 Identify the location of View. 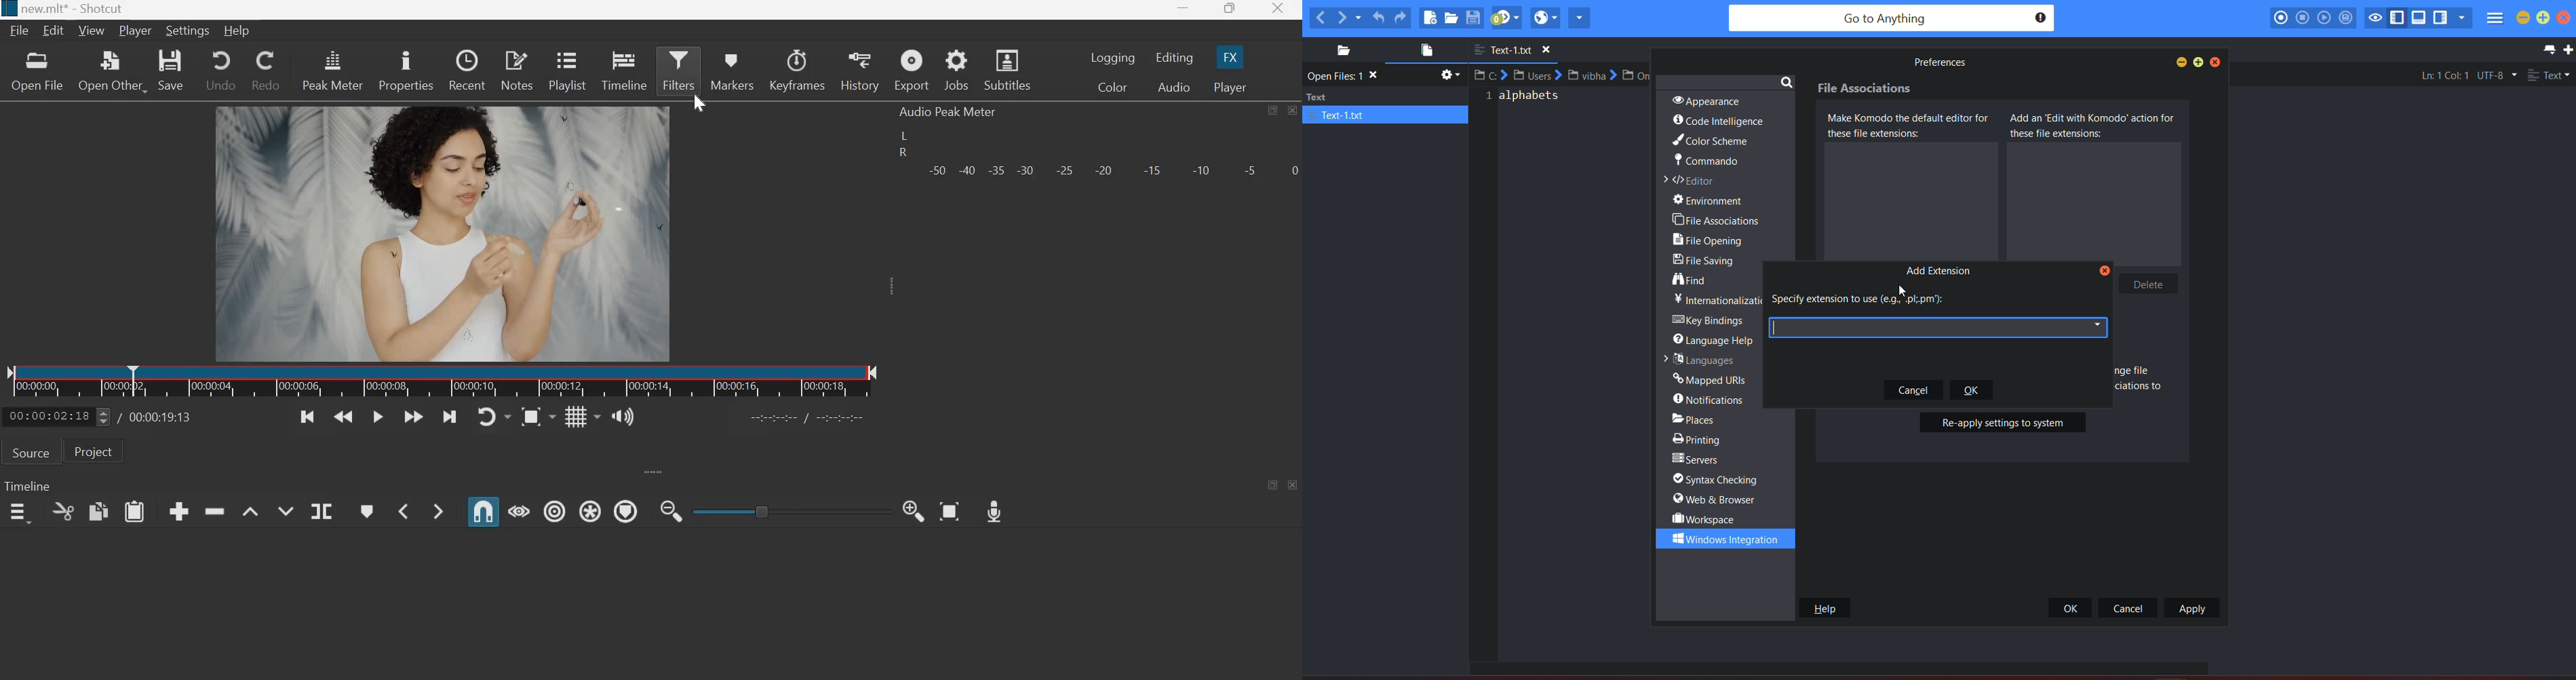
(91, 32).